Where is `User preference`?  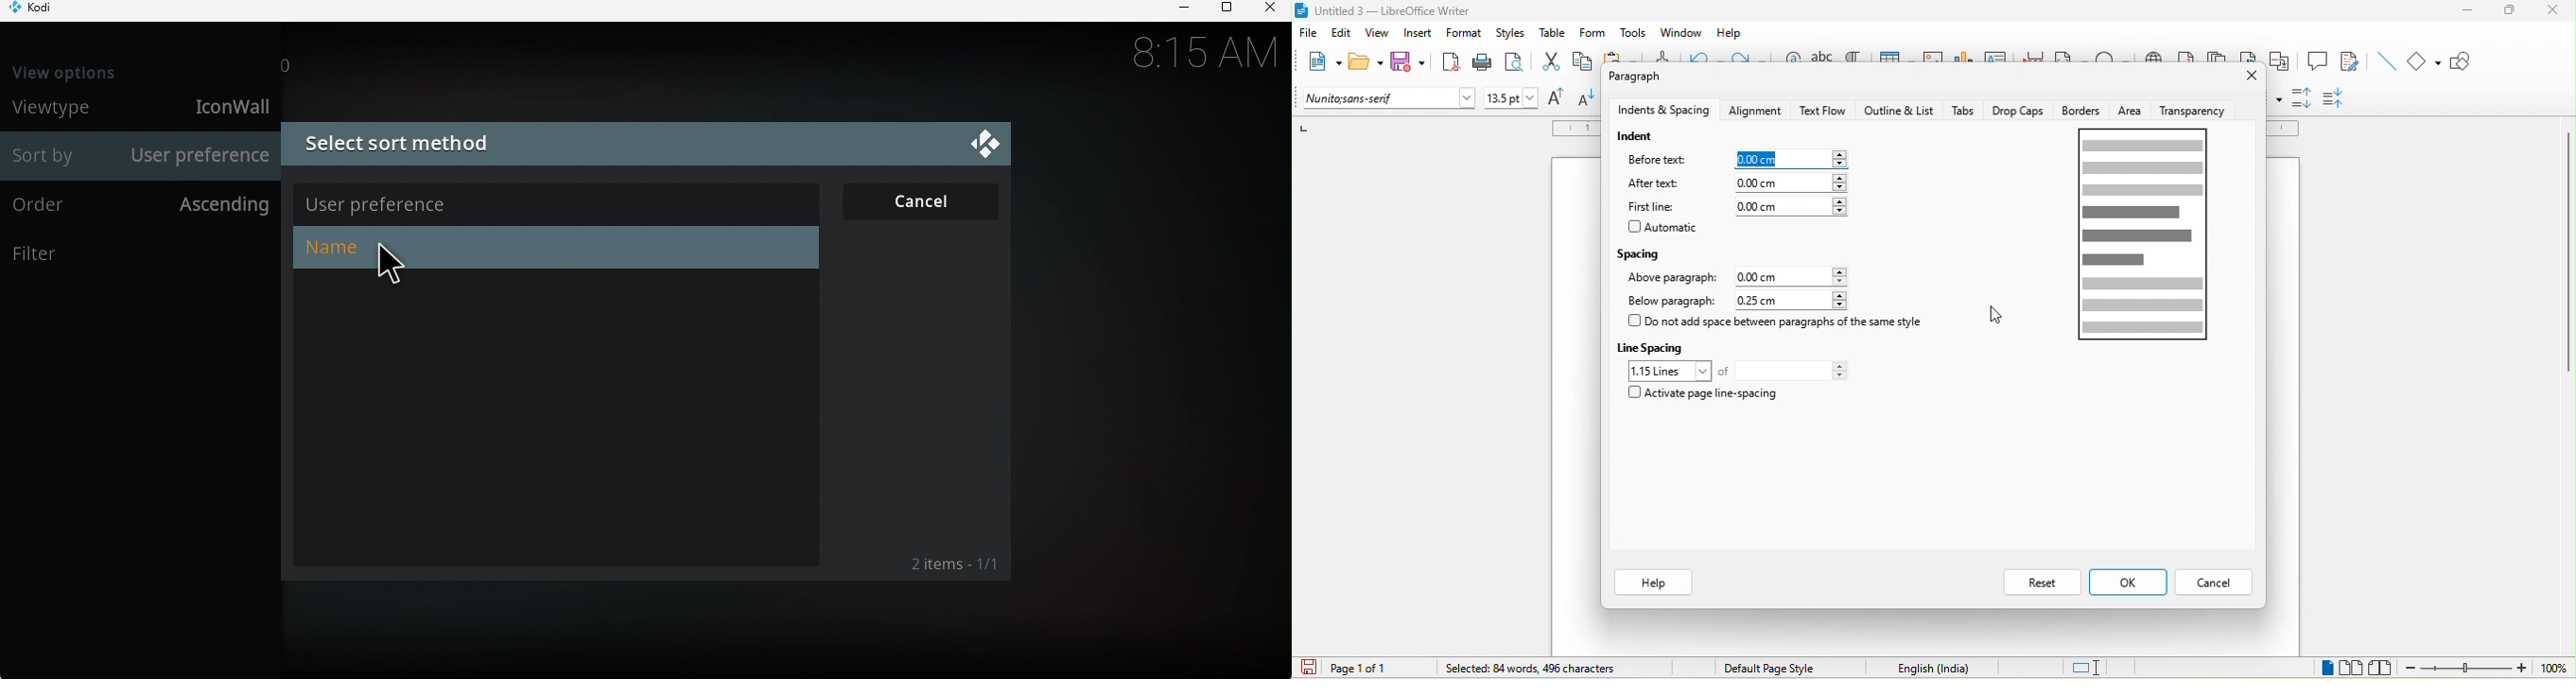
User preference is located at coordinates (200, 156).